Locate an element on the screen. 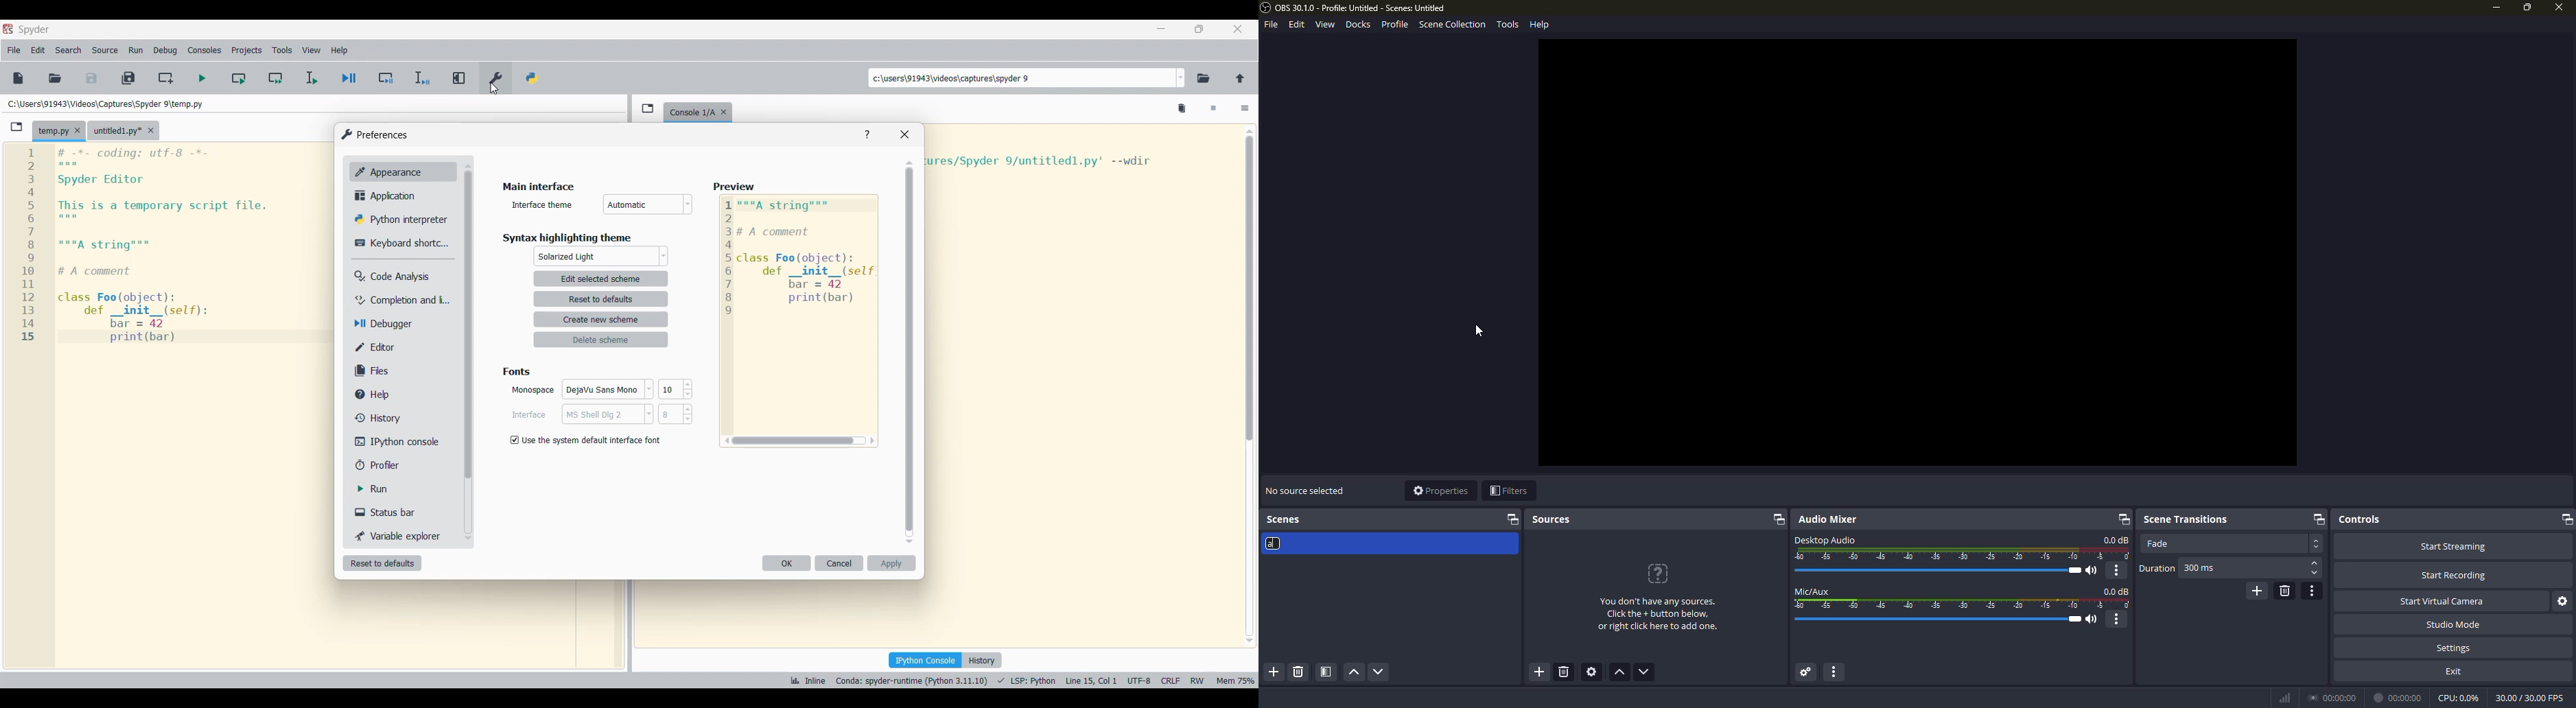  Close interface is located at coordinates (1238, 29).